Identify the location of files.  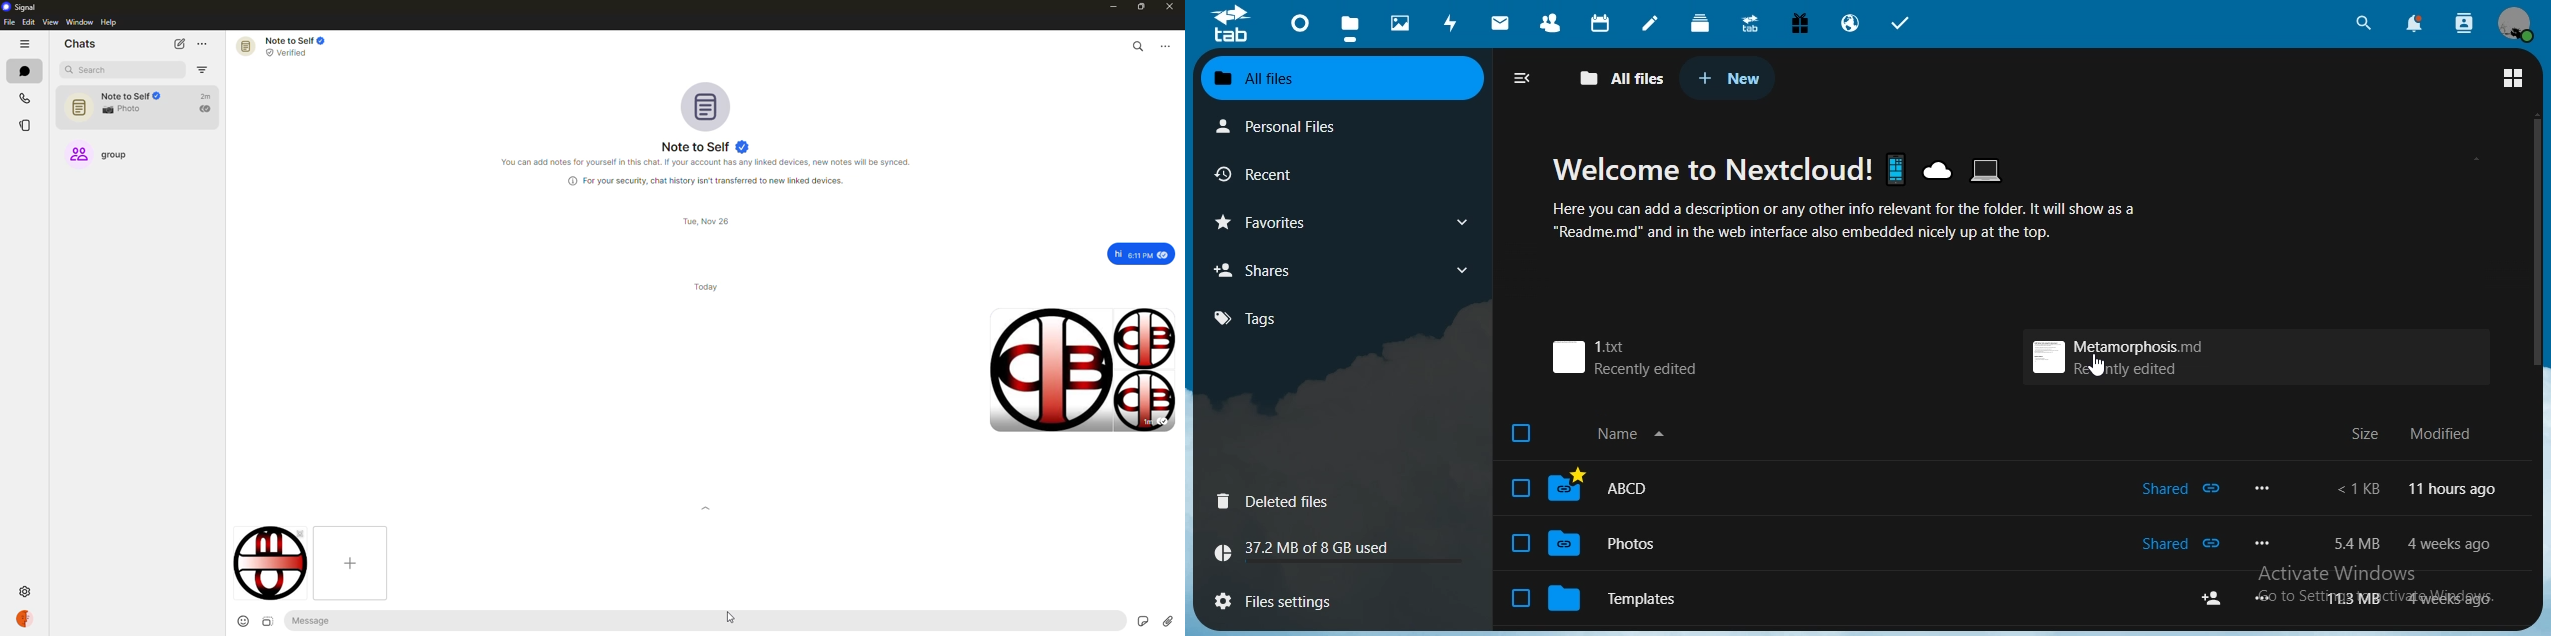
(1353, 22).